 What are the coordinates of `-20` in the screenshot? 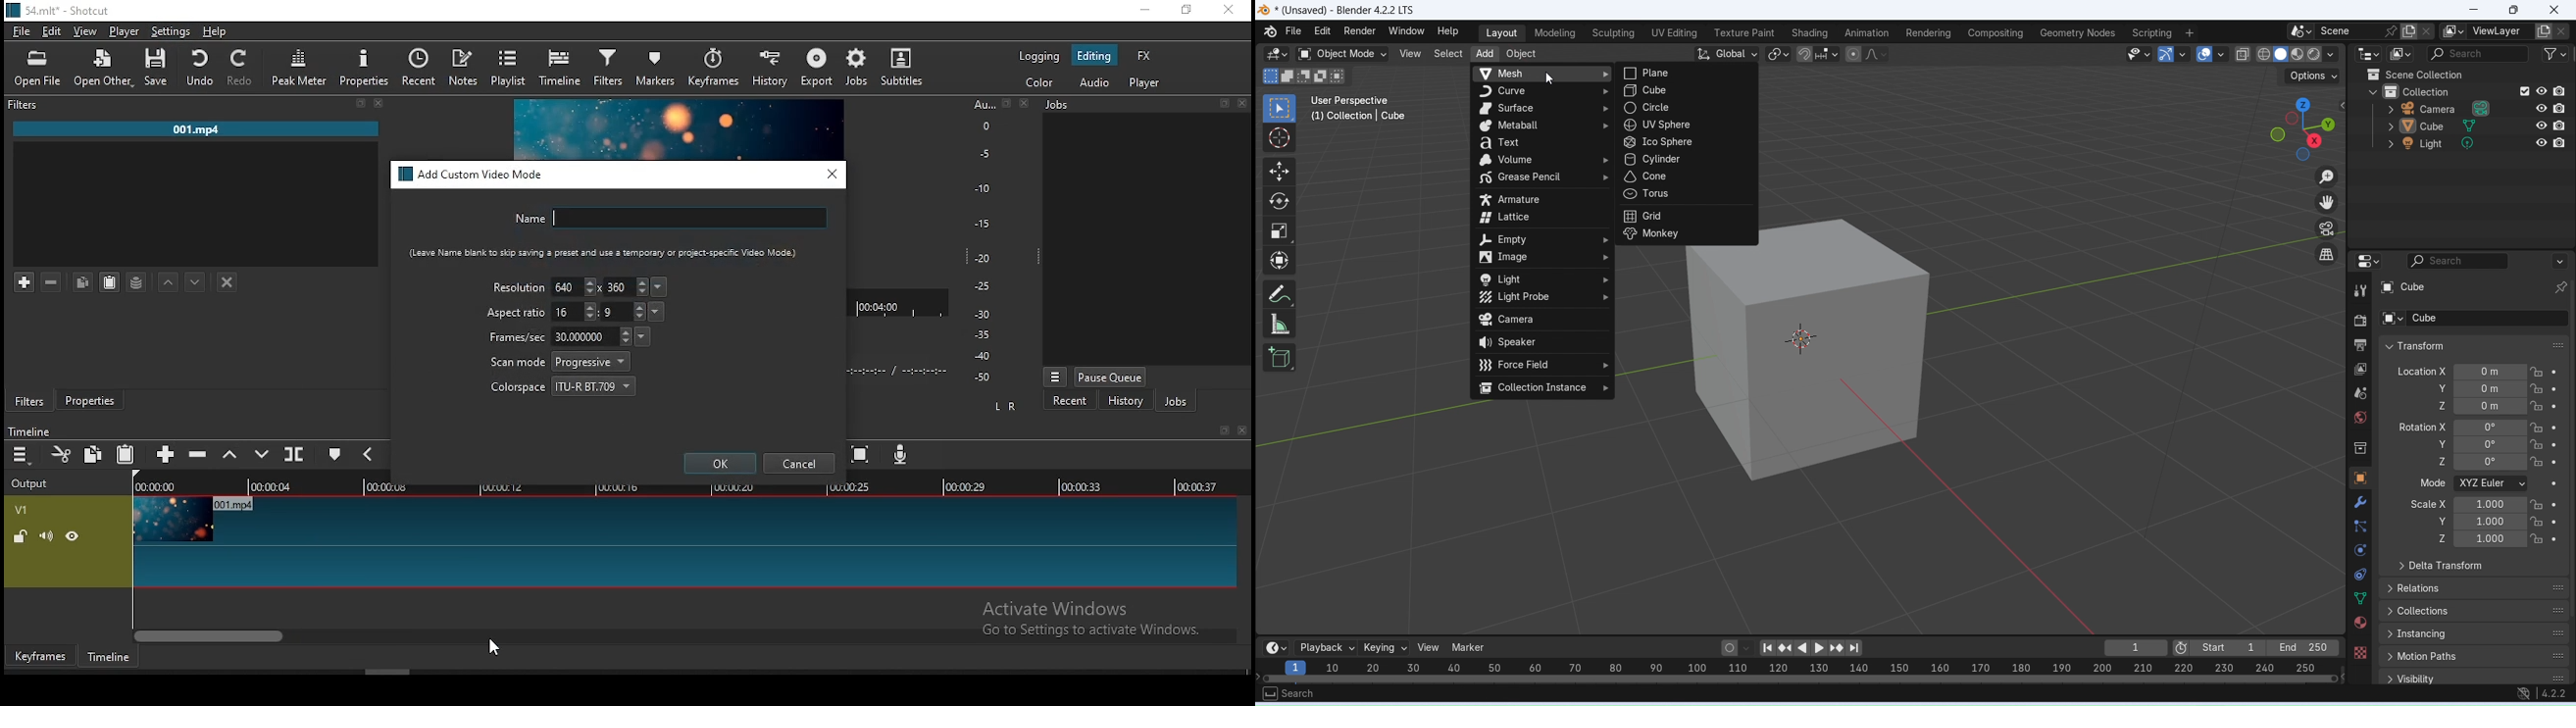 It's located at (983, 258).